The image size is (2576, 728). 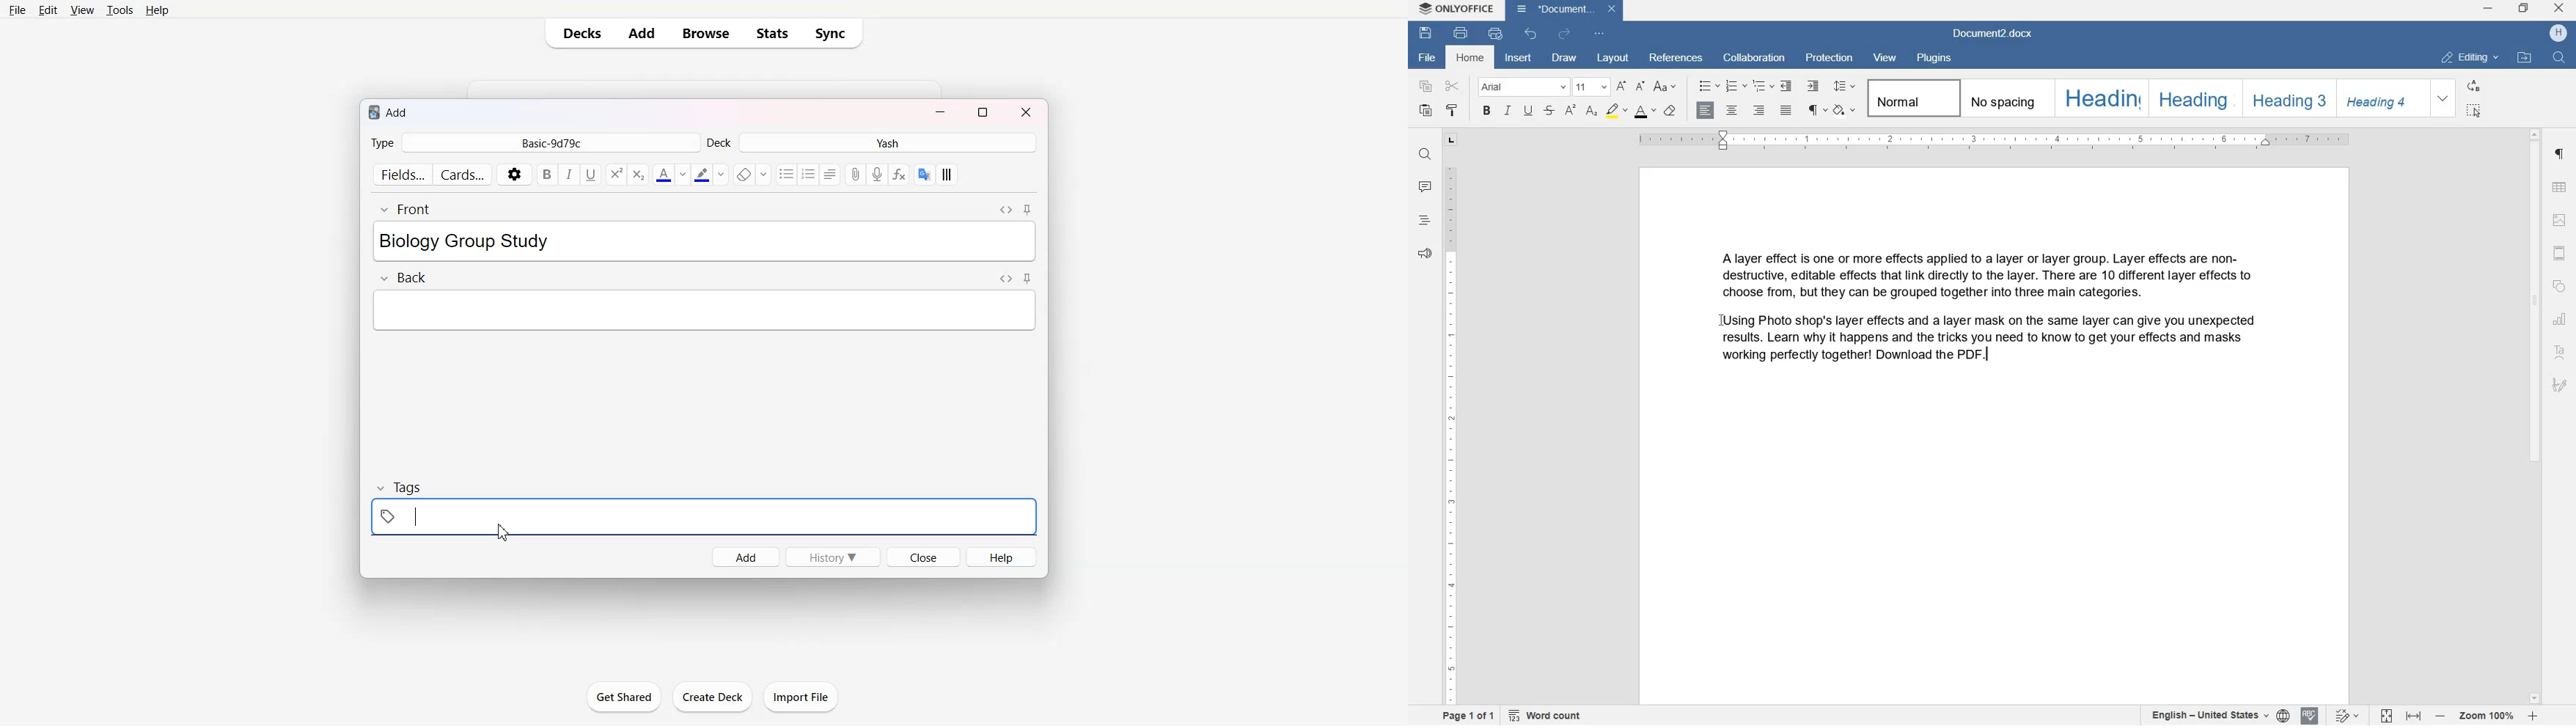 I want to click on FIND, so click(x=2559, y=58).